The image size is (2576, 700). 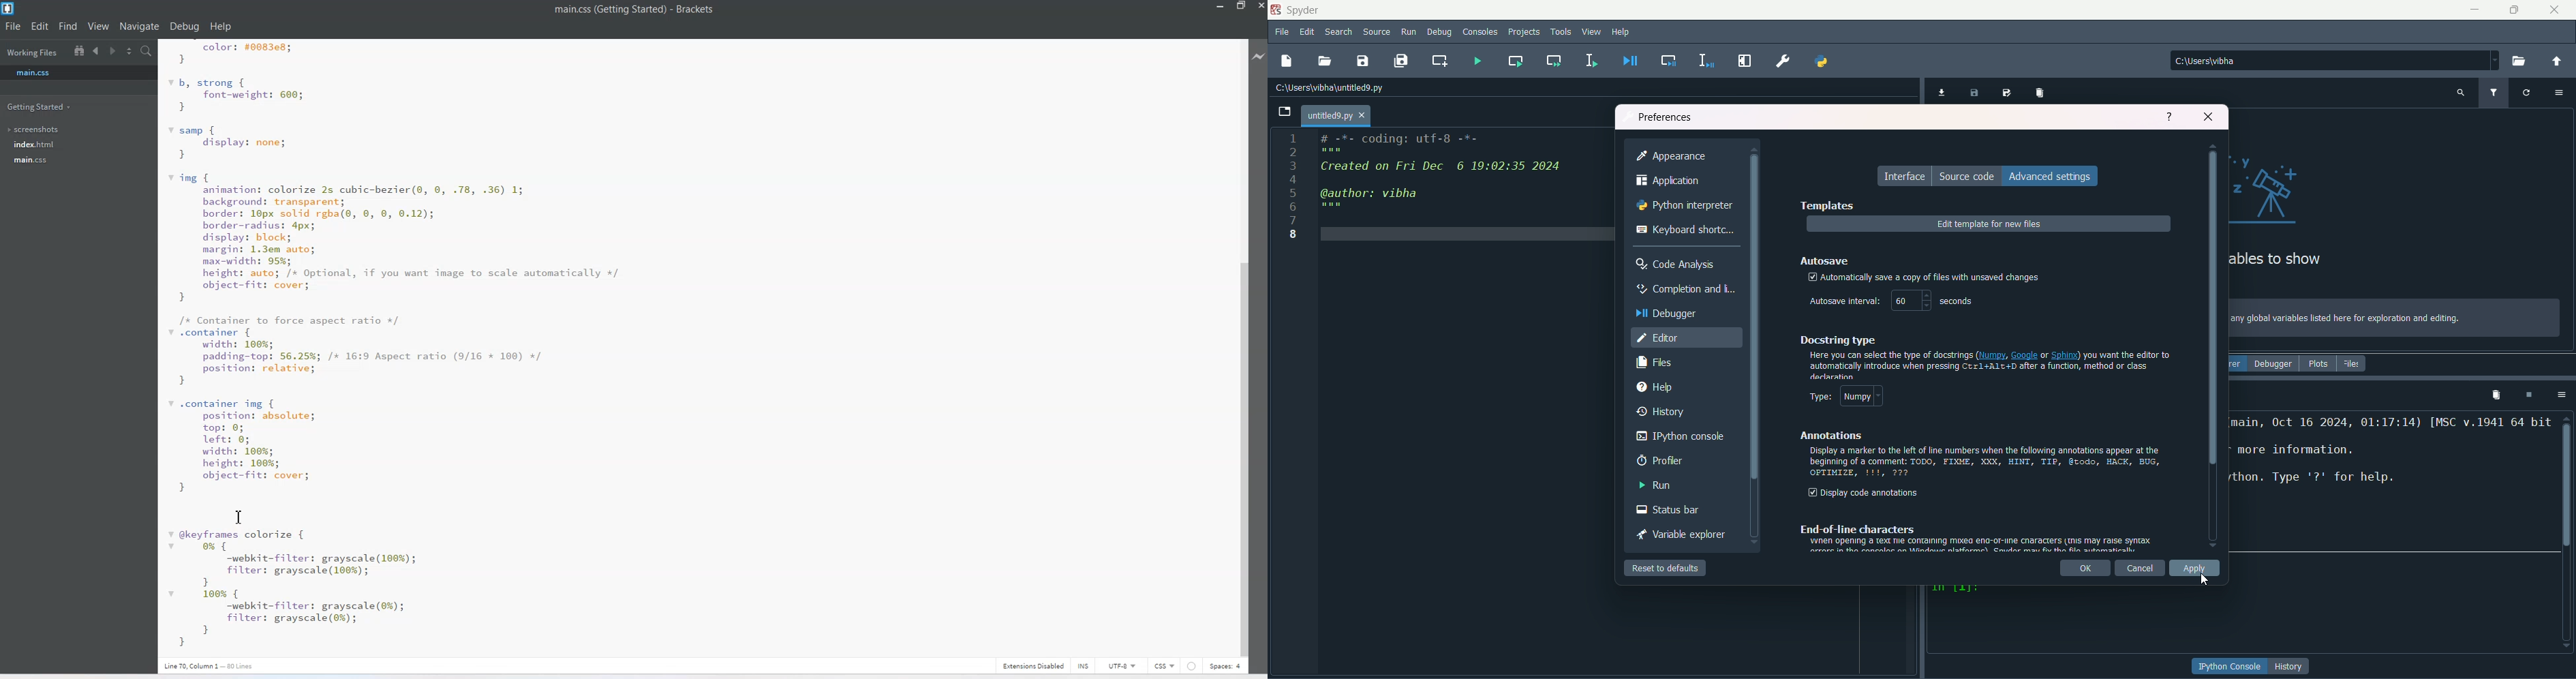 I want to click on debugger, so click(x=1666, y=313).